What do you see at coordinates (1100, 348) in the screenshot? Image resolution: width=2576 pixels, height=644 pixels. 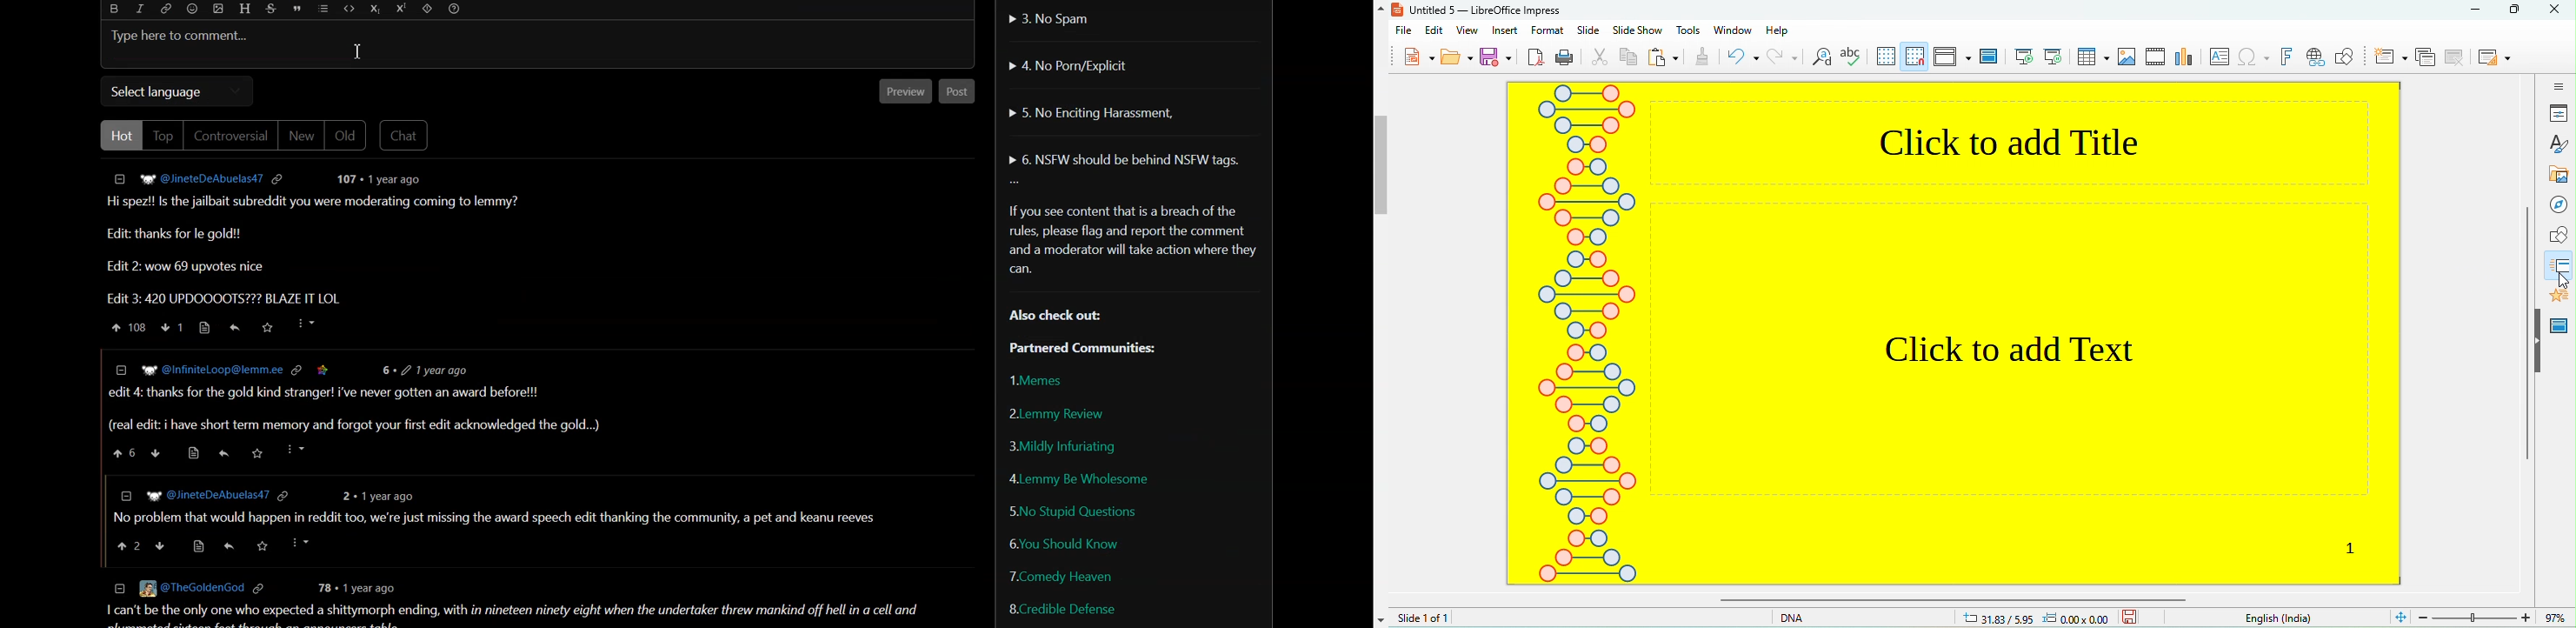 I see `Partnered Communities:` at bounding box center [1100, 348].